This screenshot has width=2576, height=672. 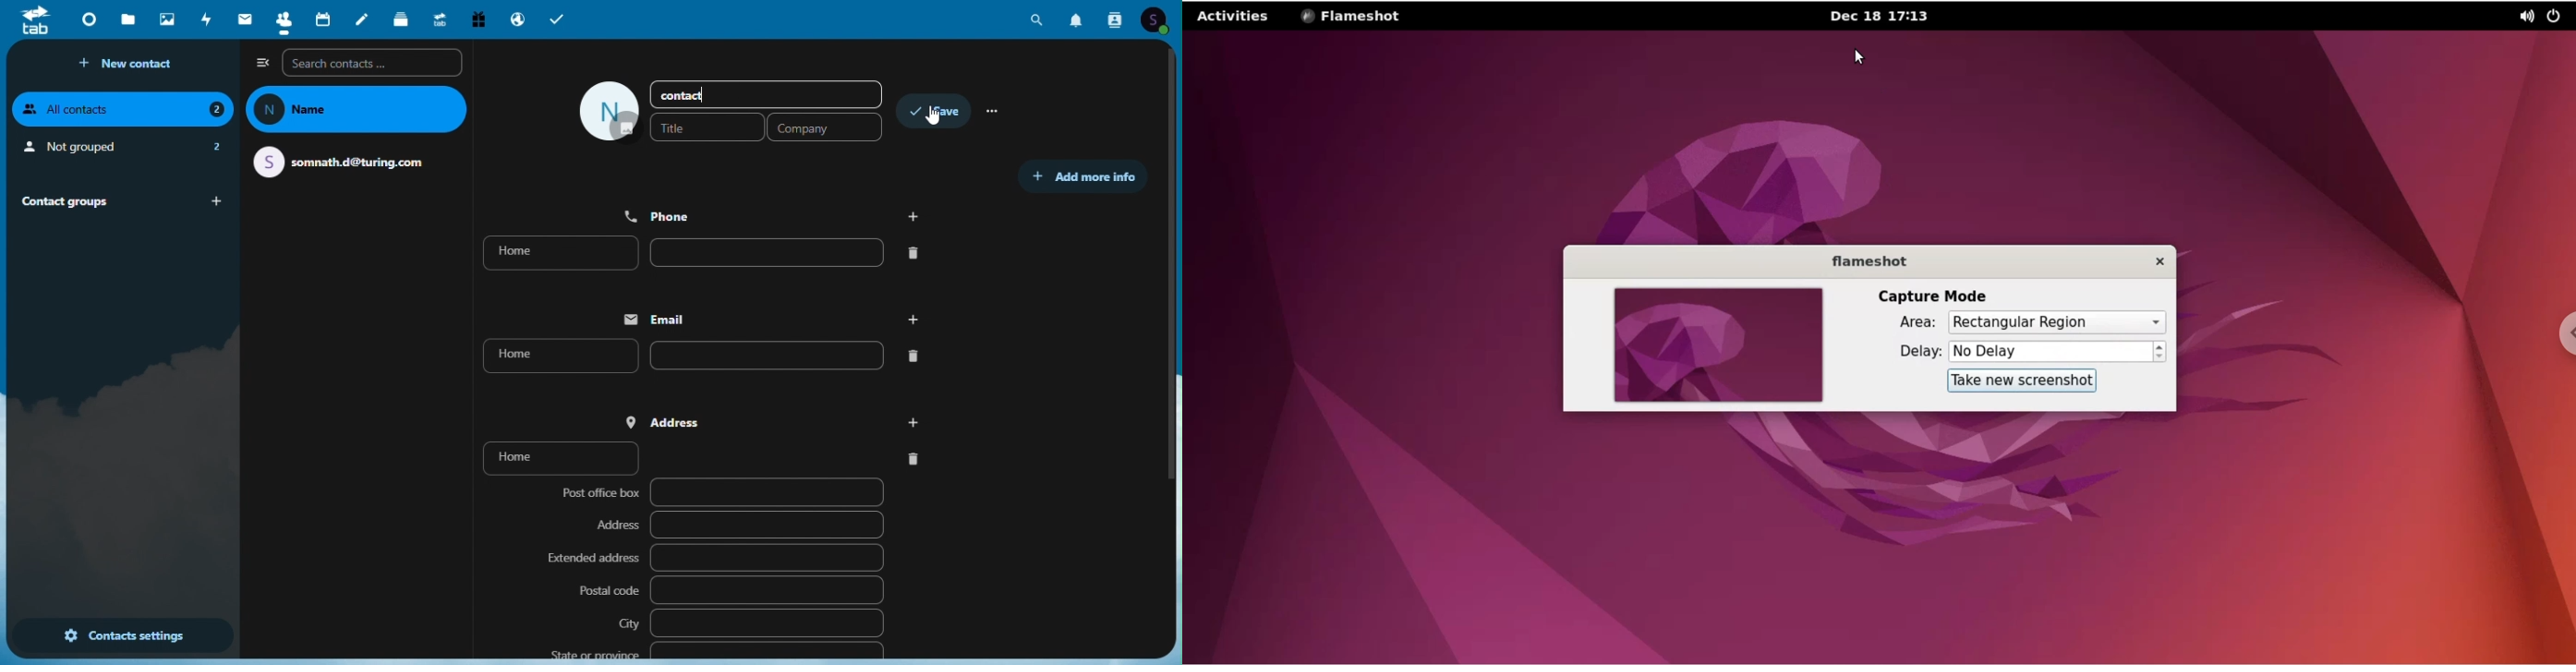 What do you see at coordinates (824, 127) in the screenshot?
I see `Company` at bounding box center [824, 127].